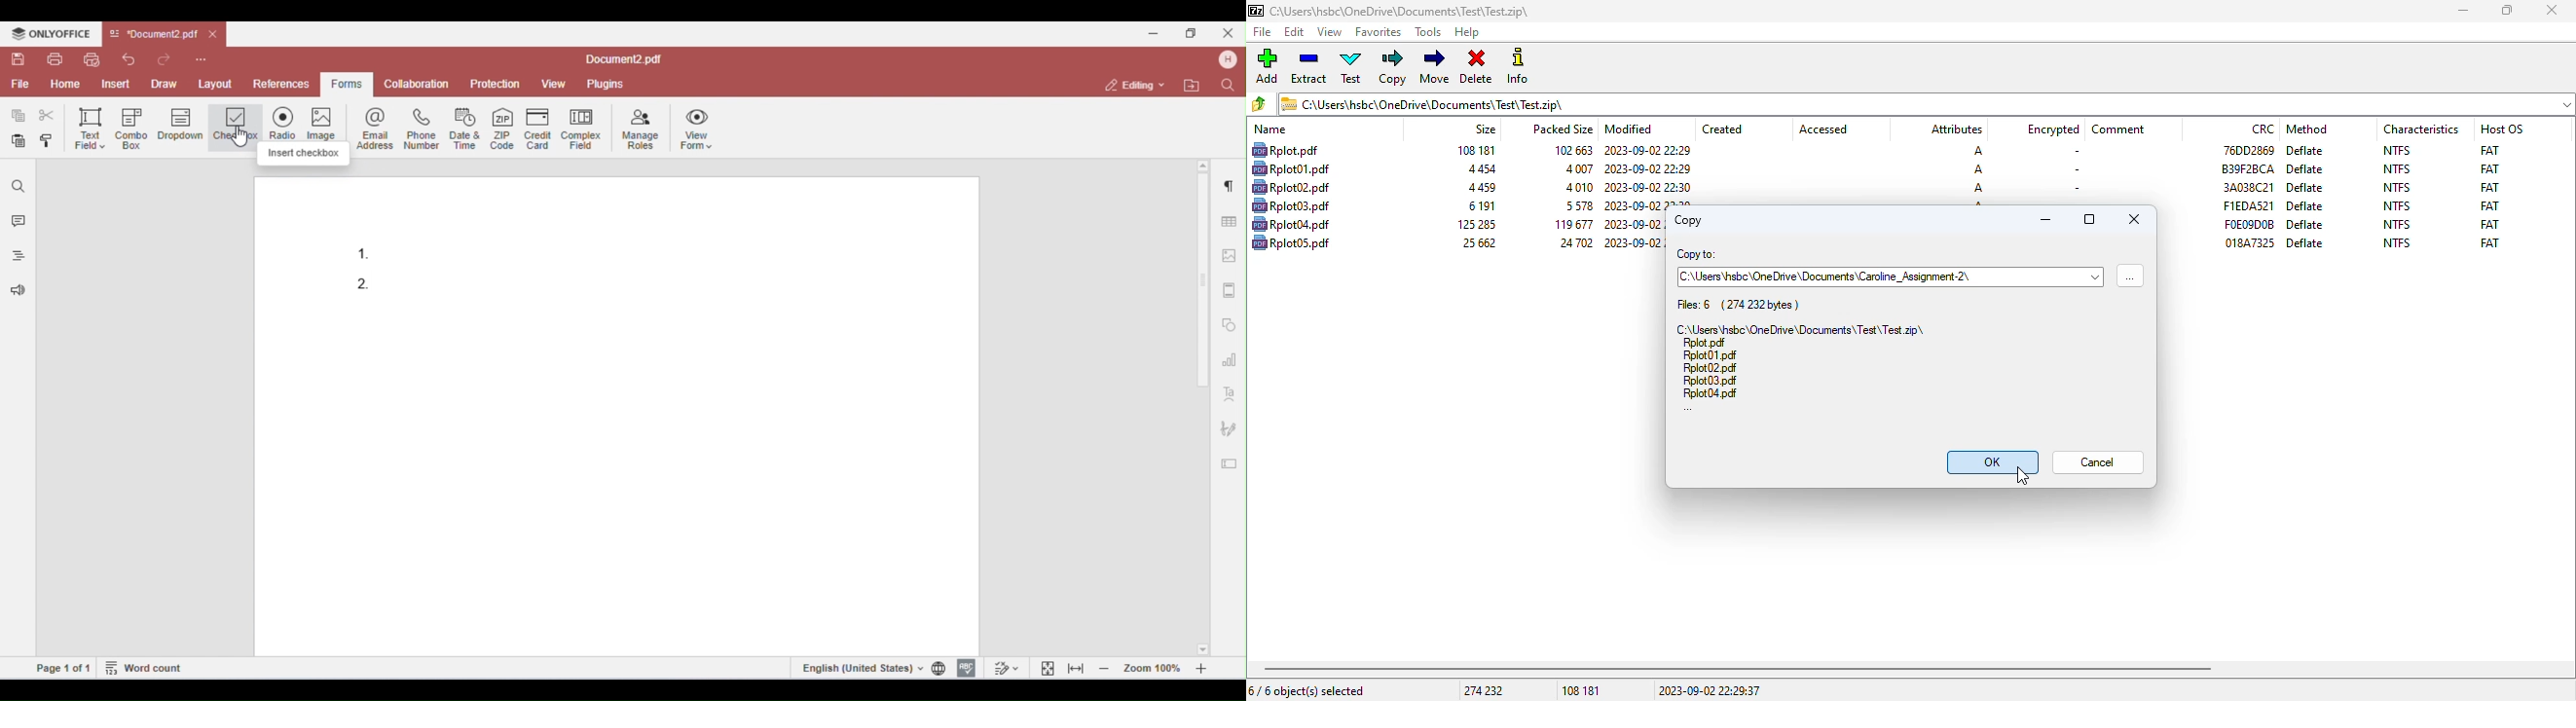 This screenshot has width=2576, height=728. I want to click on  comment, so click(2118, 129).